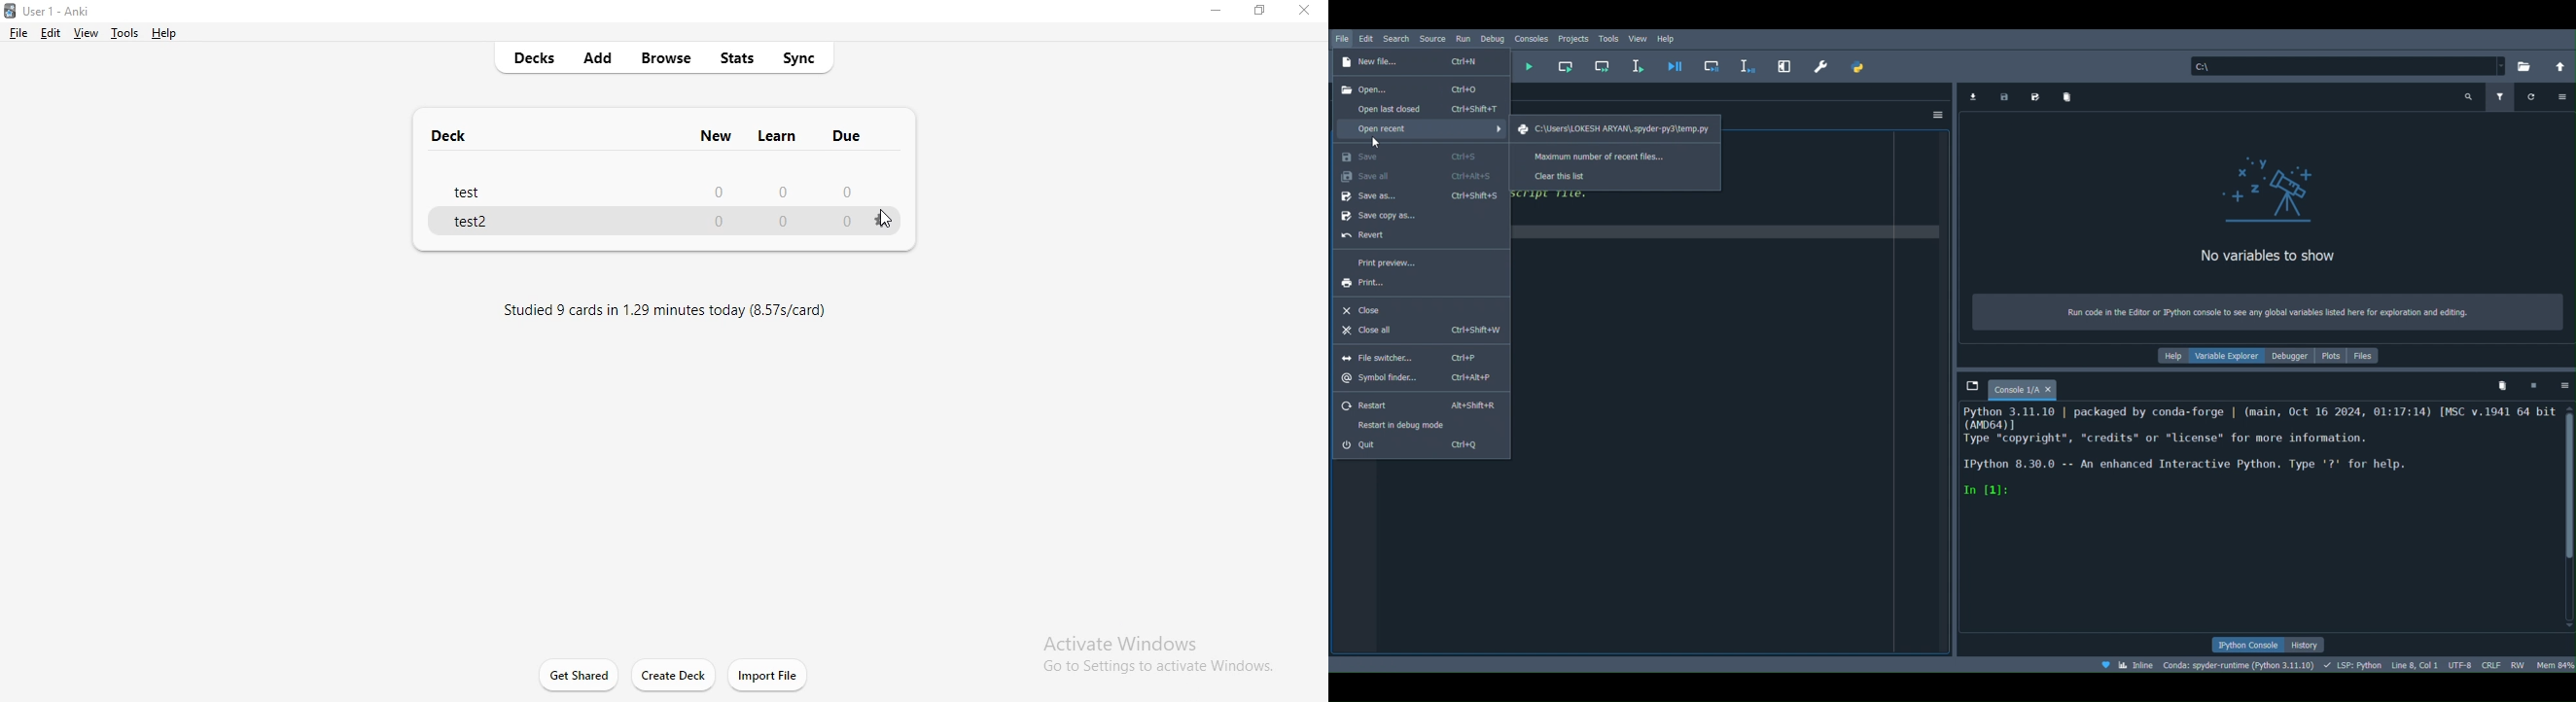 The image size is (2576, 728). Describe the element at coordinates (2556, 664) in the screenshot. I see `Global memory usage` at that location.